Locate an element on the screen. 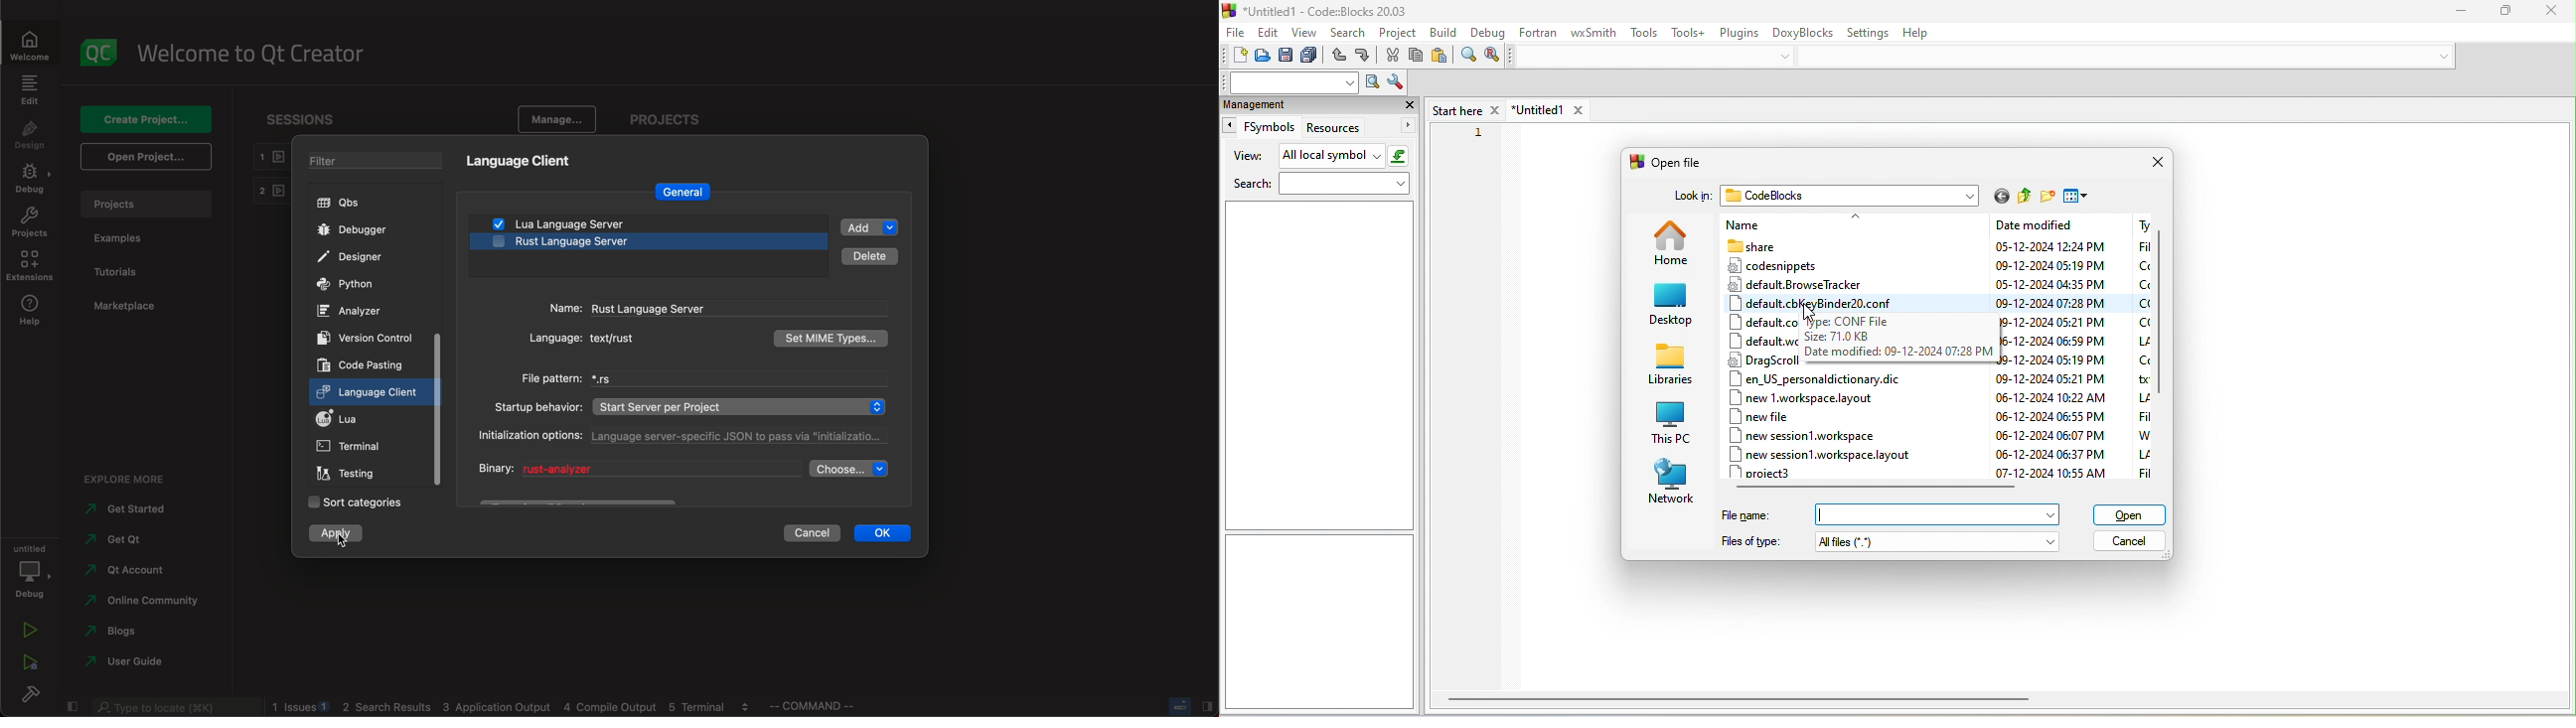  open is located at coordinates (1262, 55).